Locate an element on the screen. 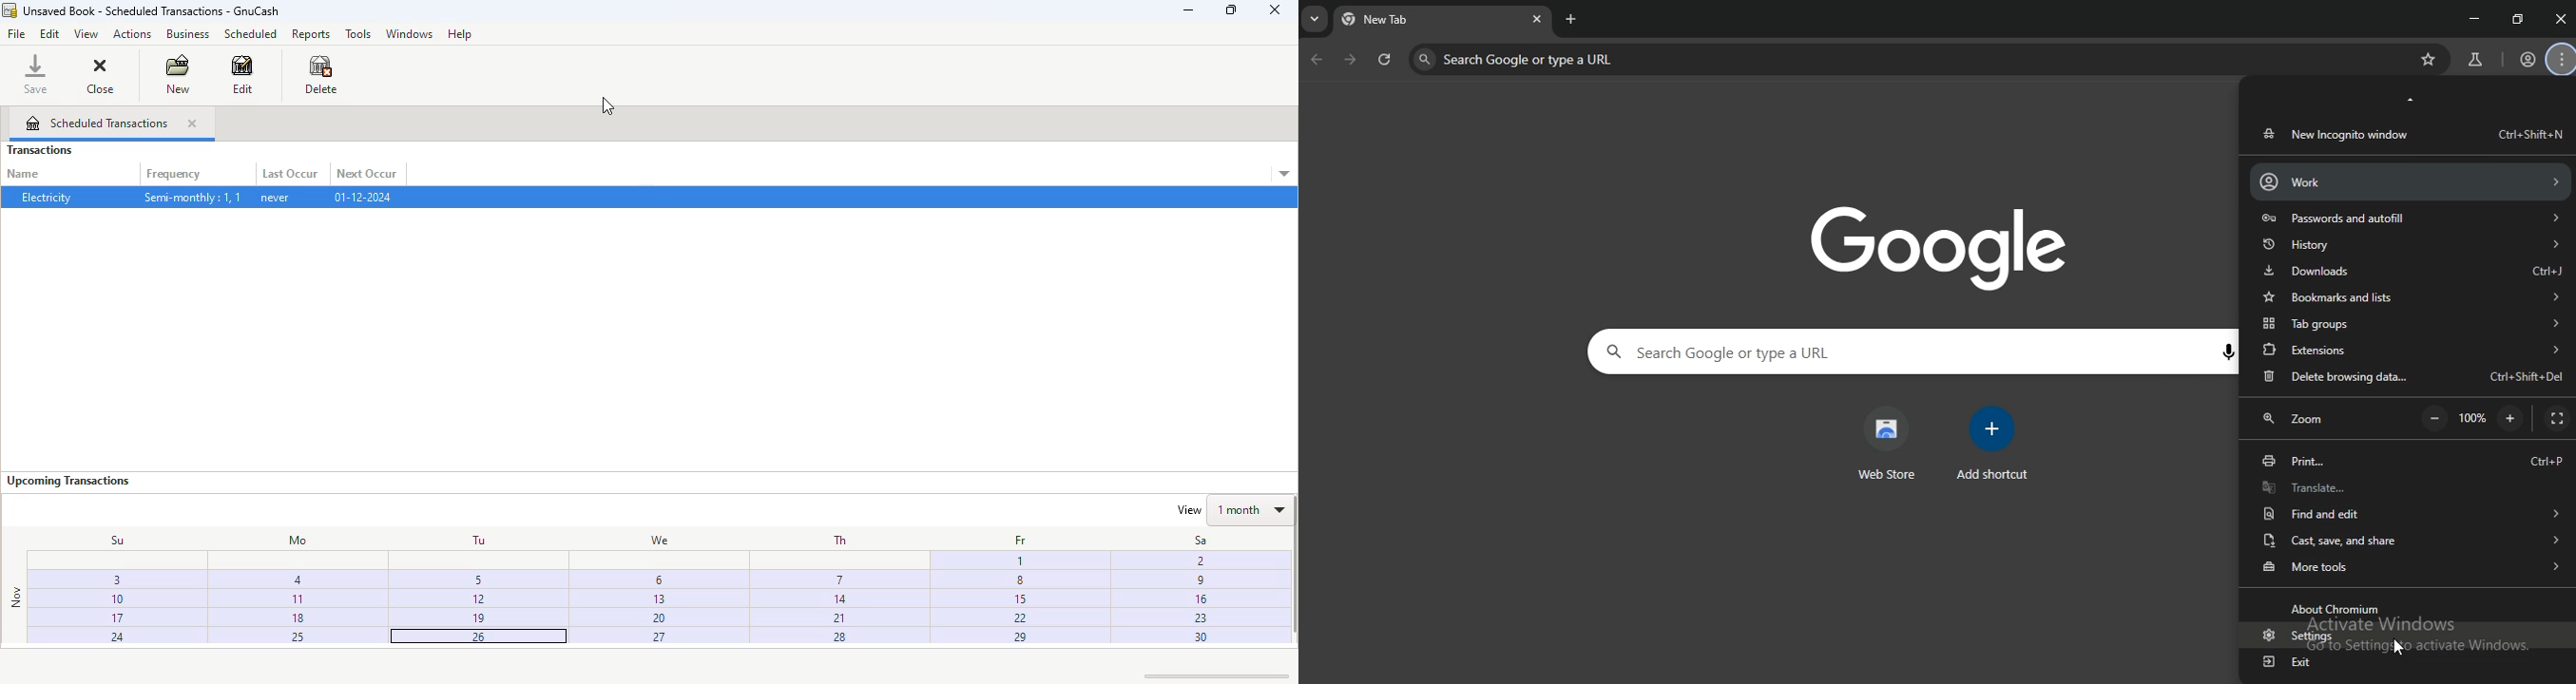 This screenshot has width=2576, height=700. 4 is located at coordinates (297, 579).